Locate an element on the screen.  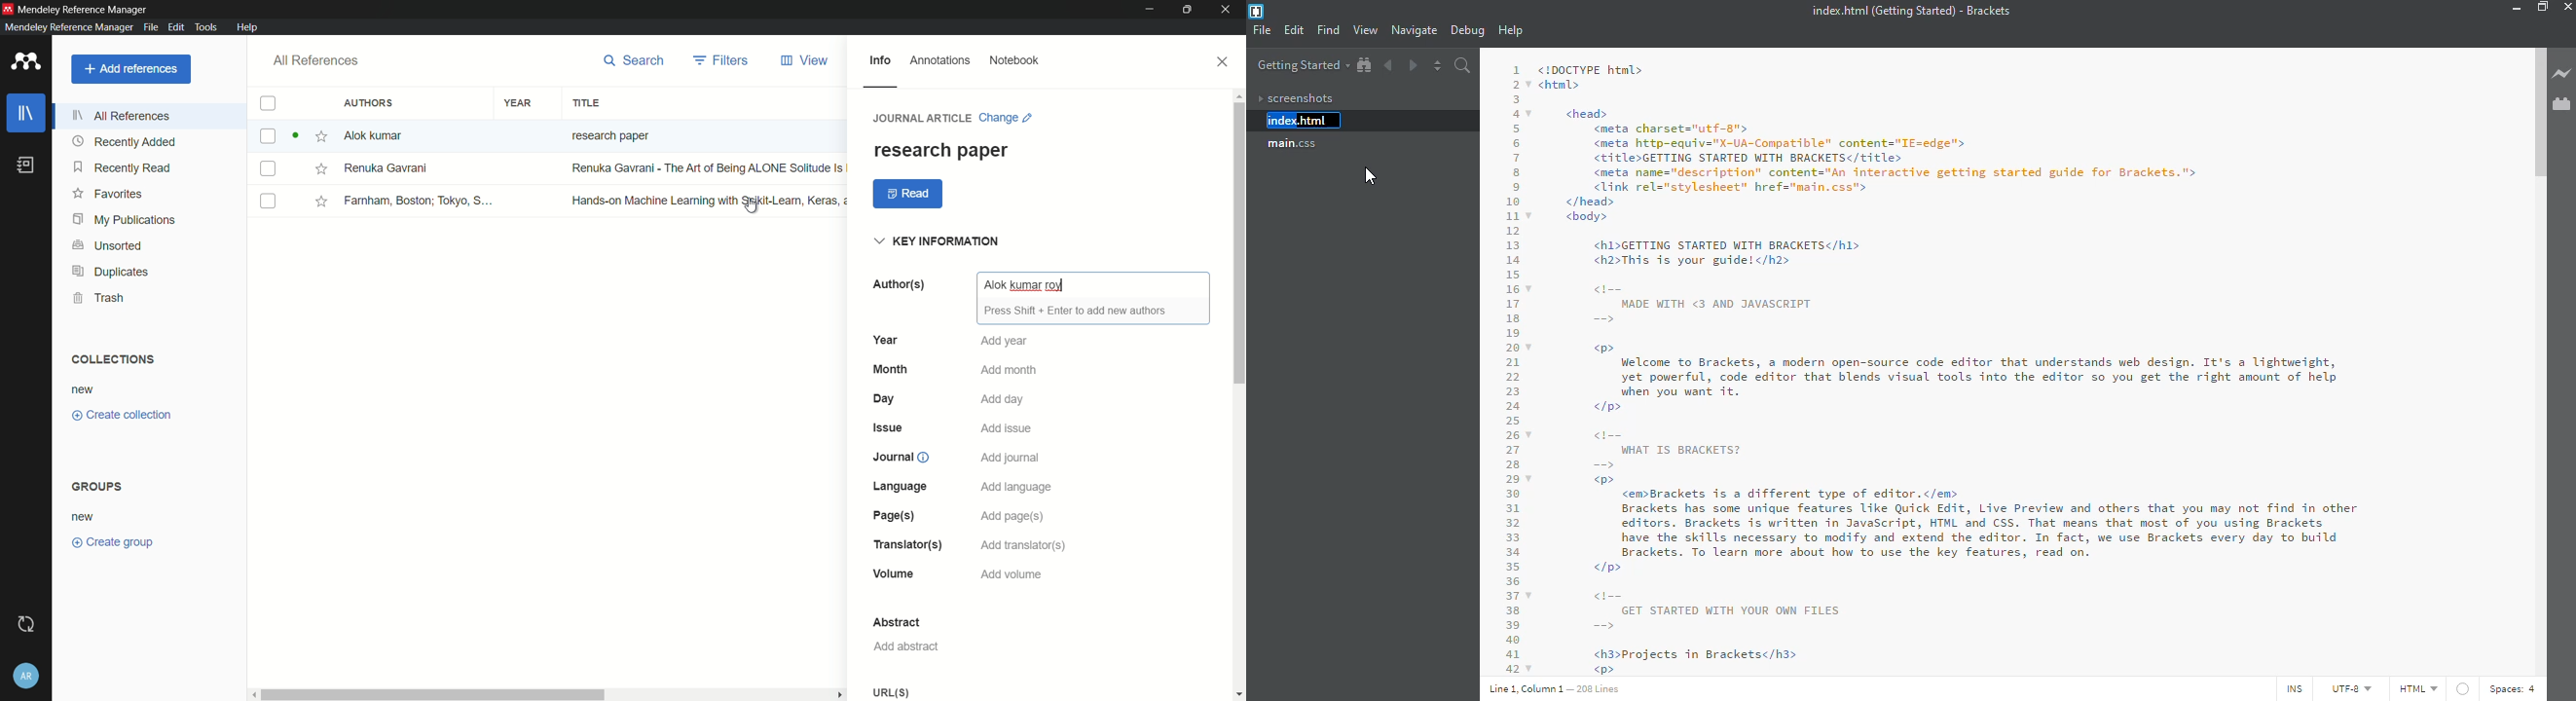
name changed is located at coordinates (1024, 286).